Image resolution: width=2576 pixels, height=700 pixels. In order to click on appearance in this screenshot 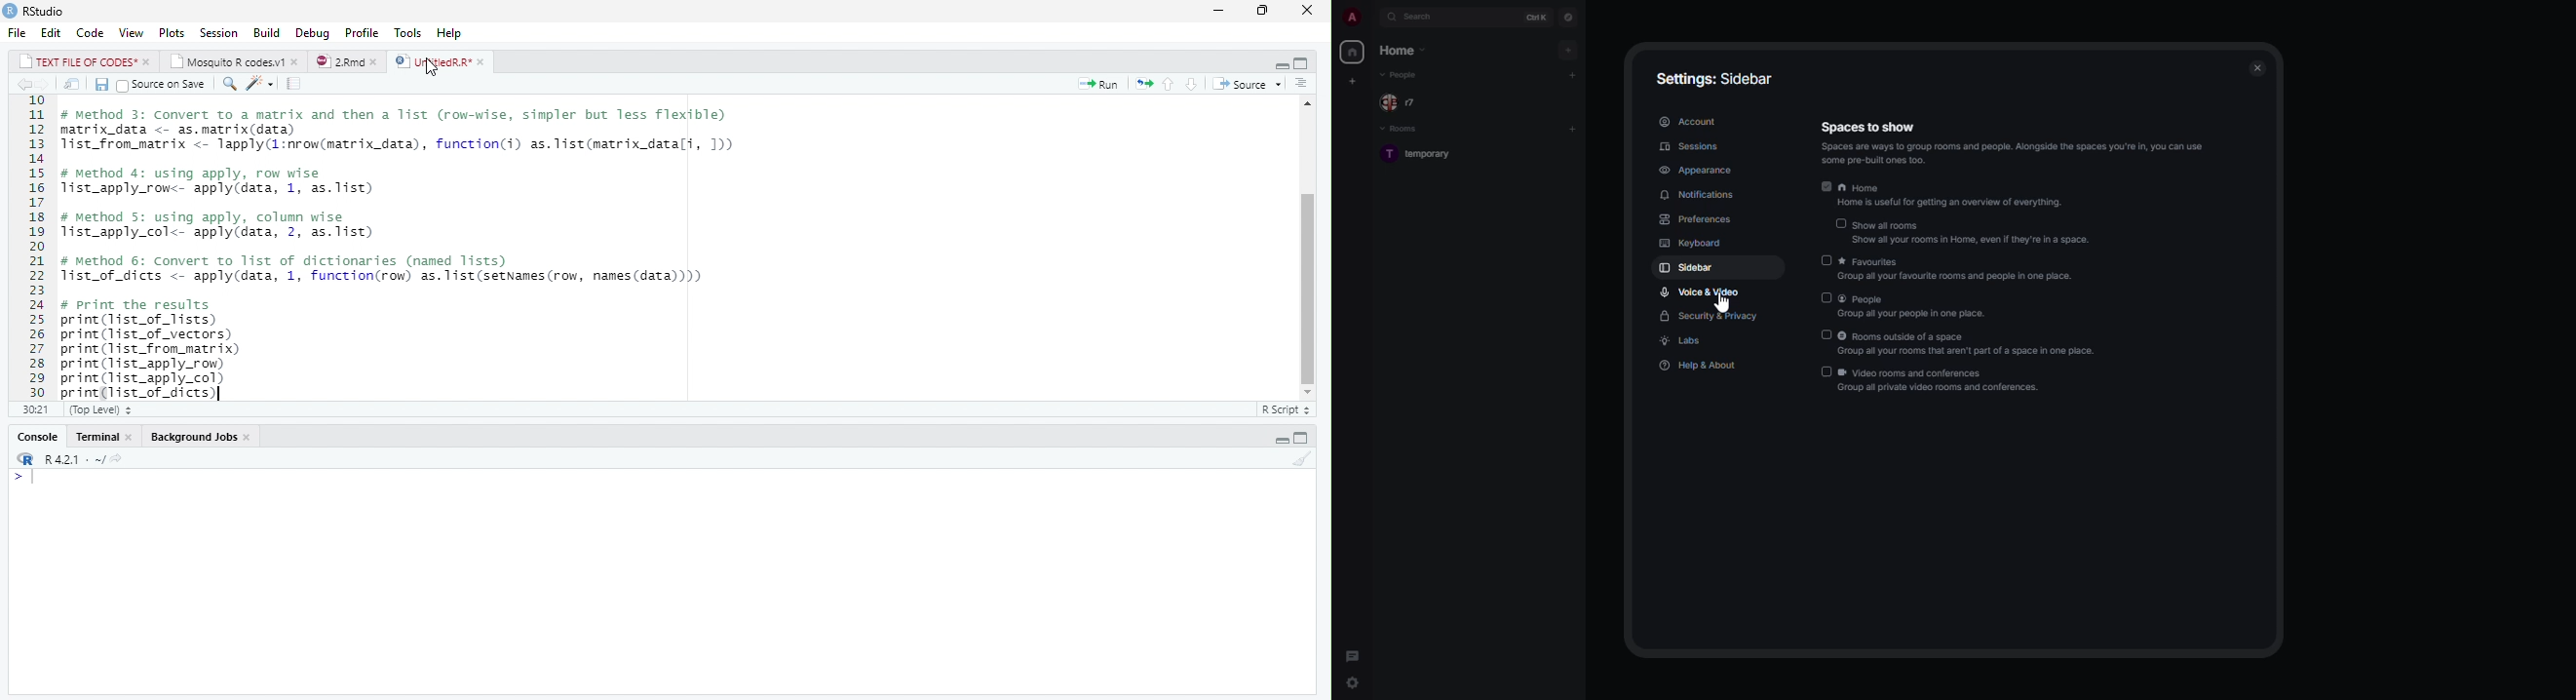, I will do `click(1694, 168)`.